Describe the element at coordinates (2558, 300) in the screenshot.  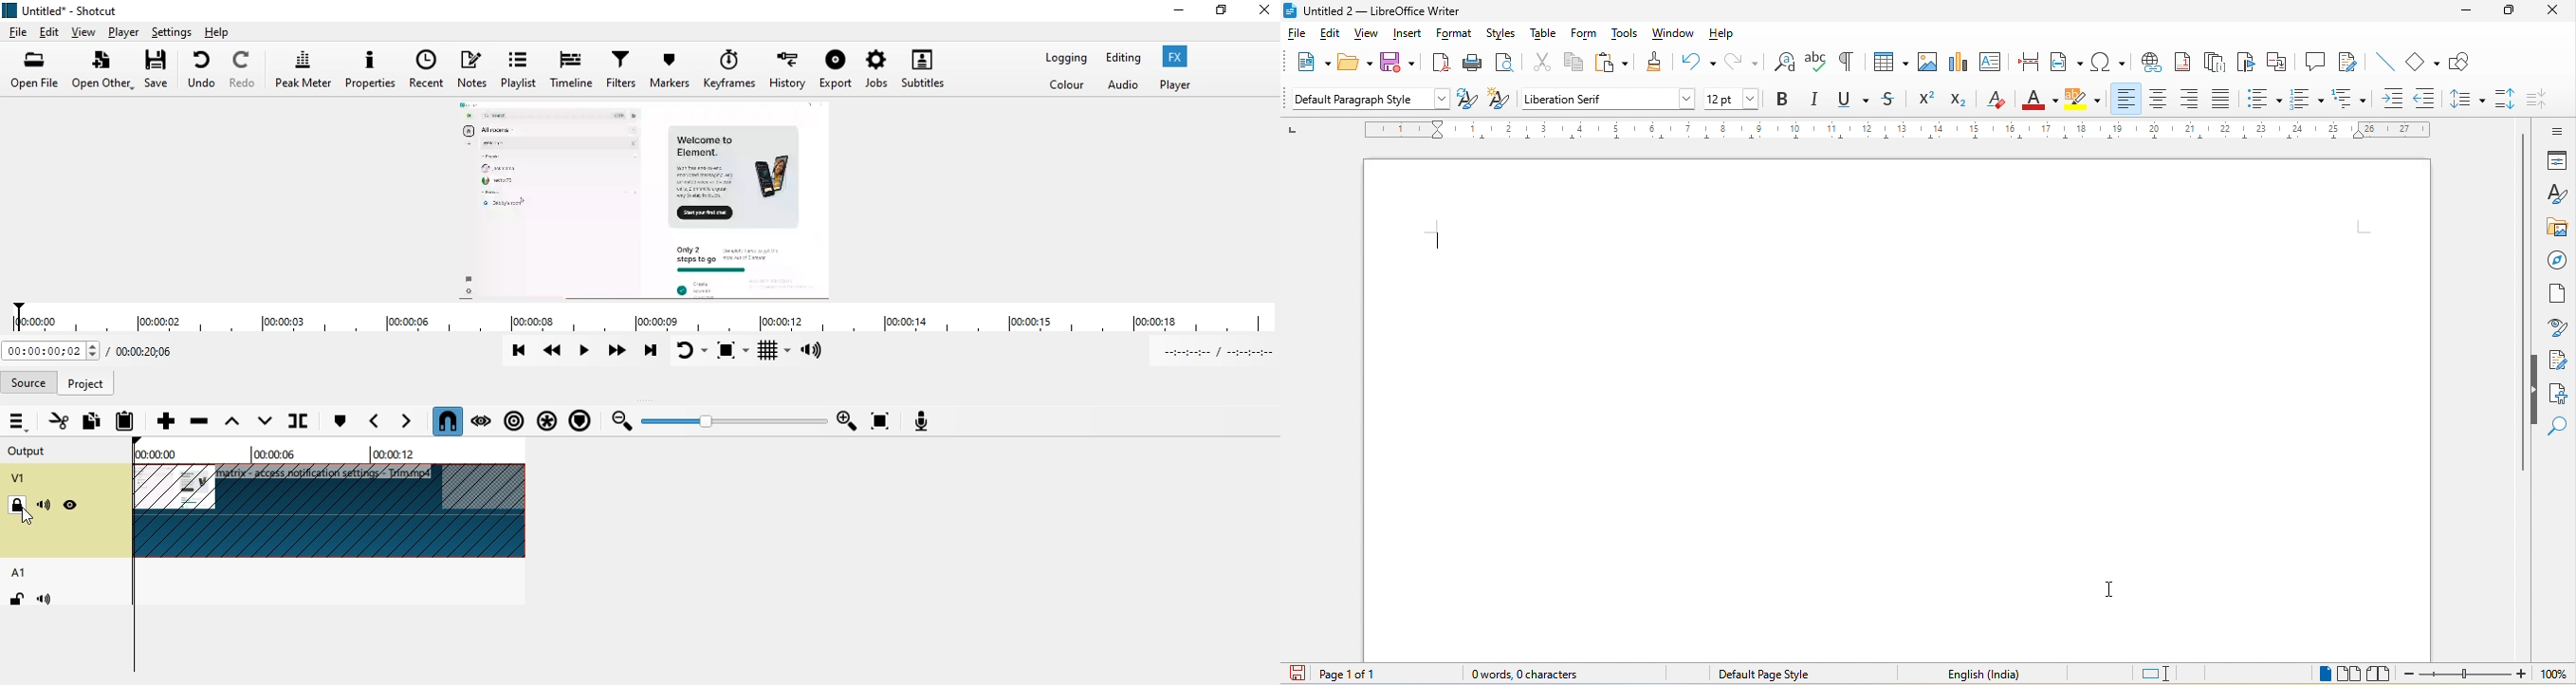
I see `page` at that location.